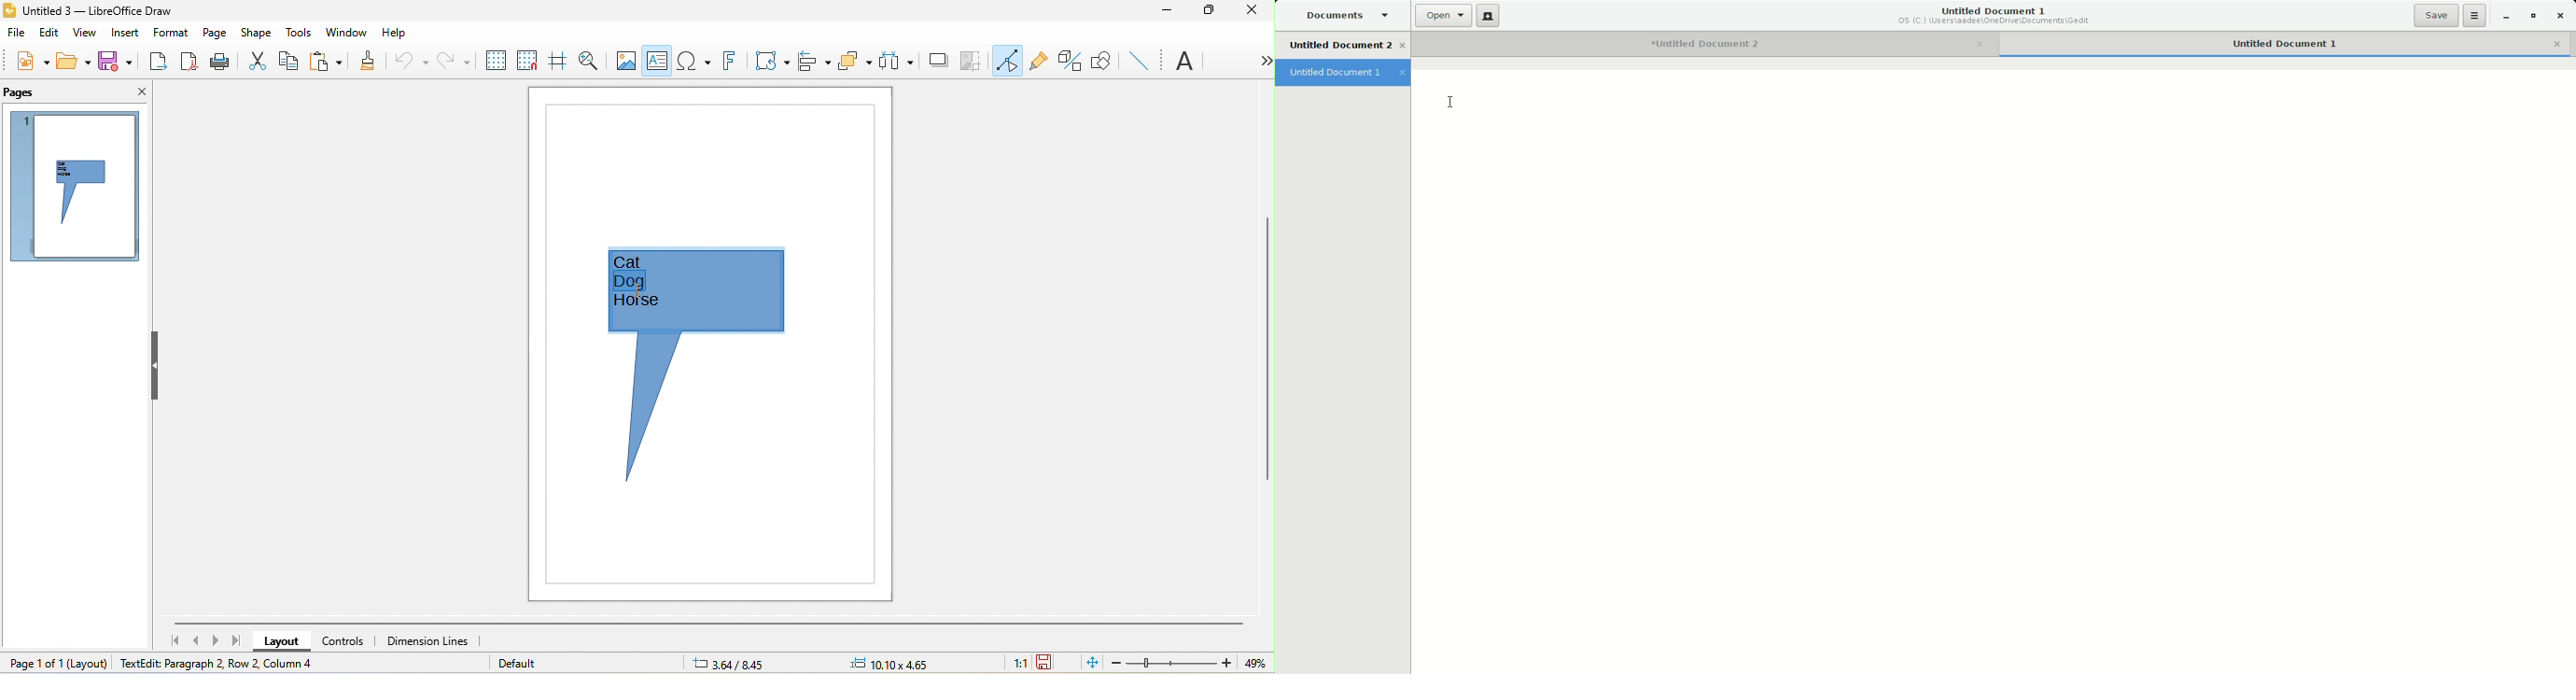 This screenshot has width=2576, height=700. Describe the element at coordinates (159, 62) in the screenshot. I see `export` at that location.